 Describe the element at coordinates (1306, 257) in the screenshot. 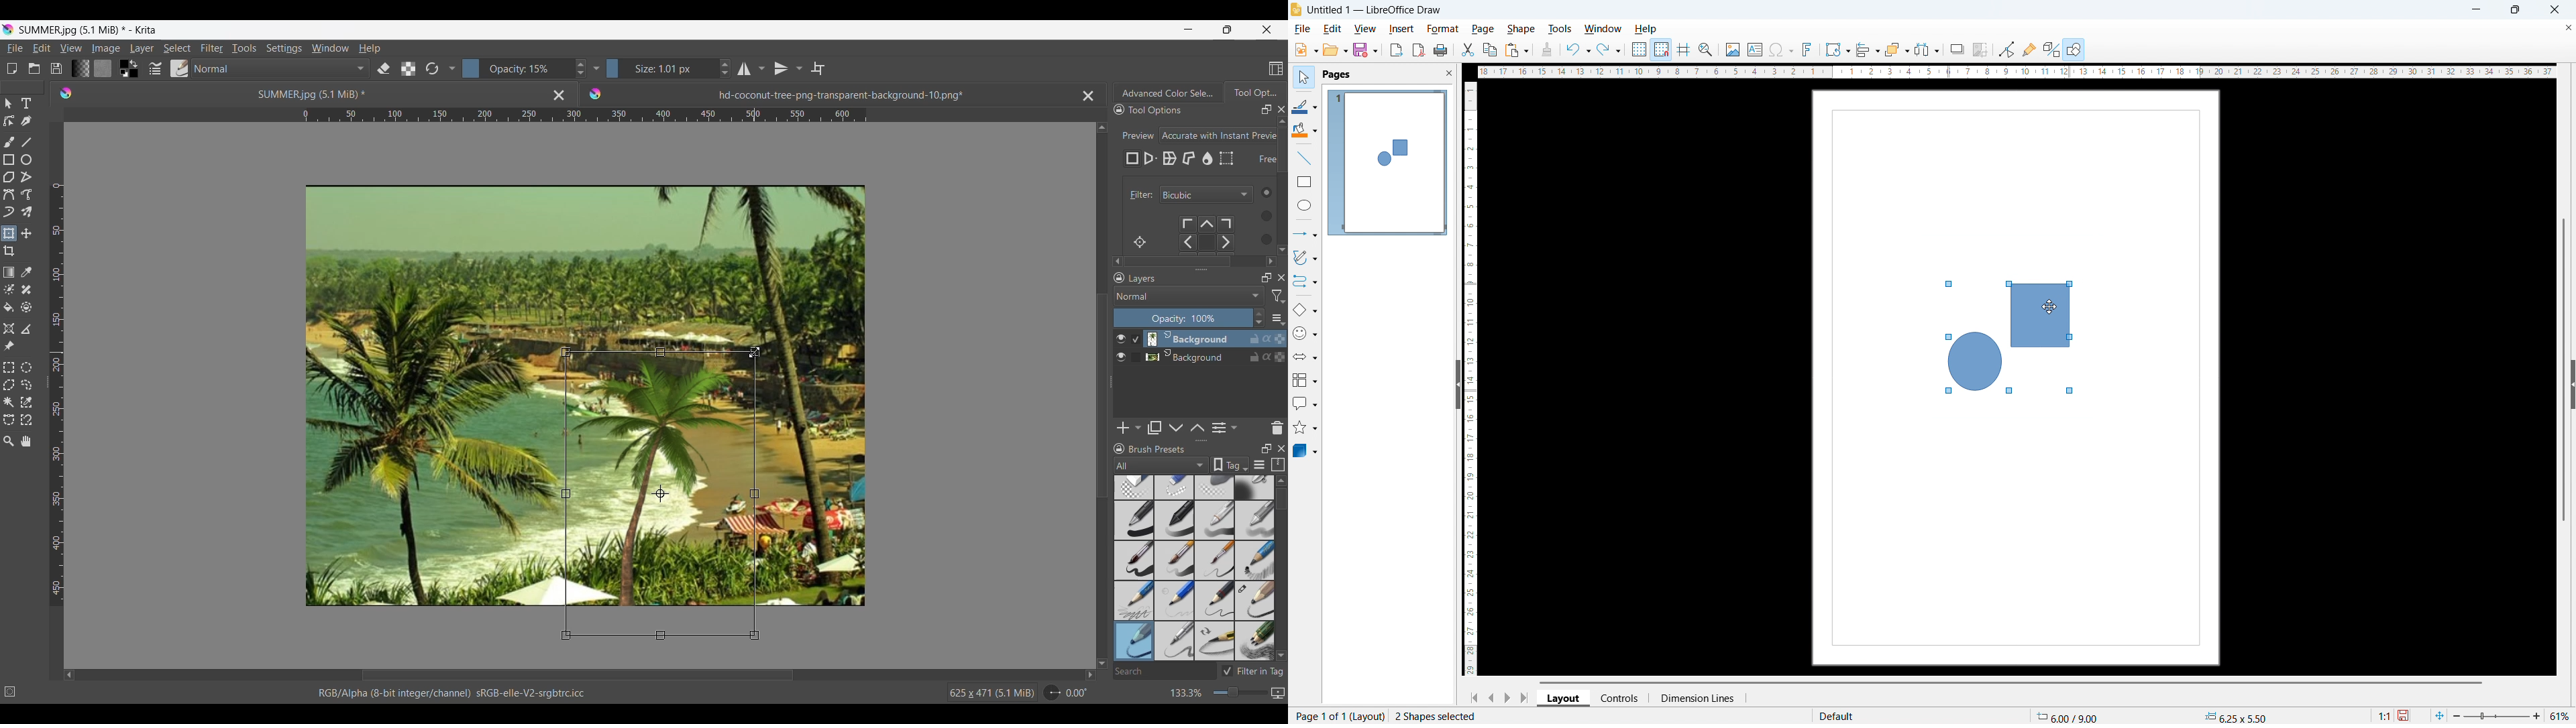

I see `curves & polygons` at that location.